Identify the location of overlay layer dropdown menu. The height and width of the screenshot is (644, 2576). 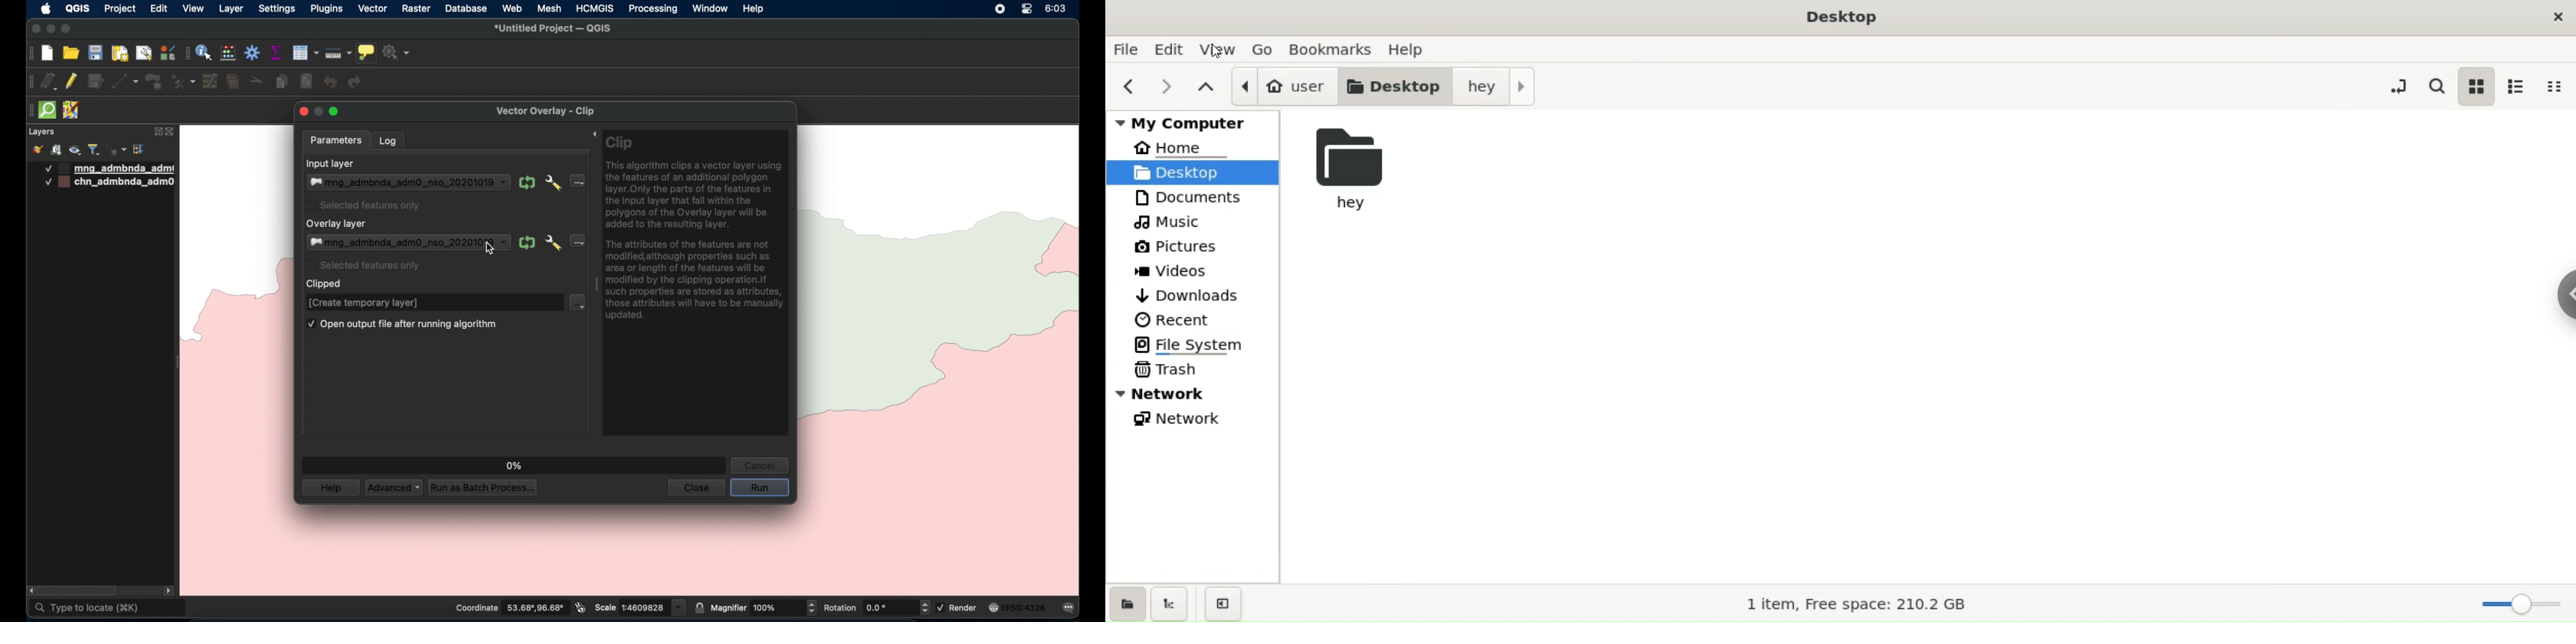
(578, 242).